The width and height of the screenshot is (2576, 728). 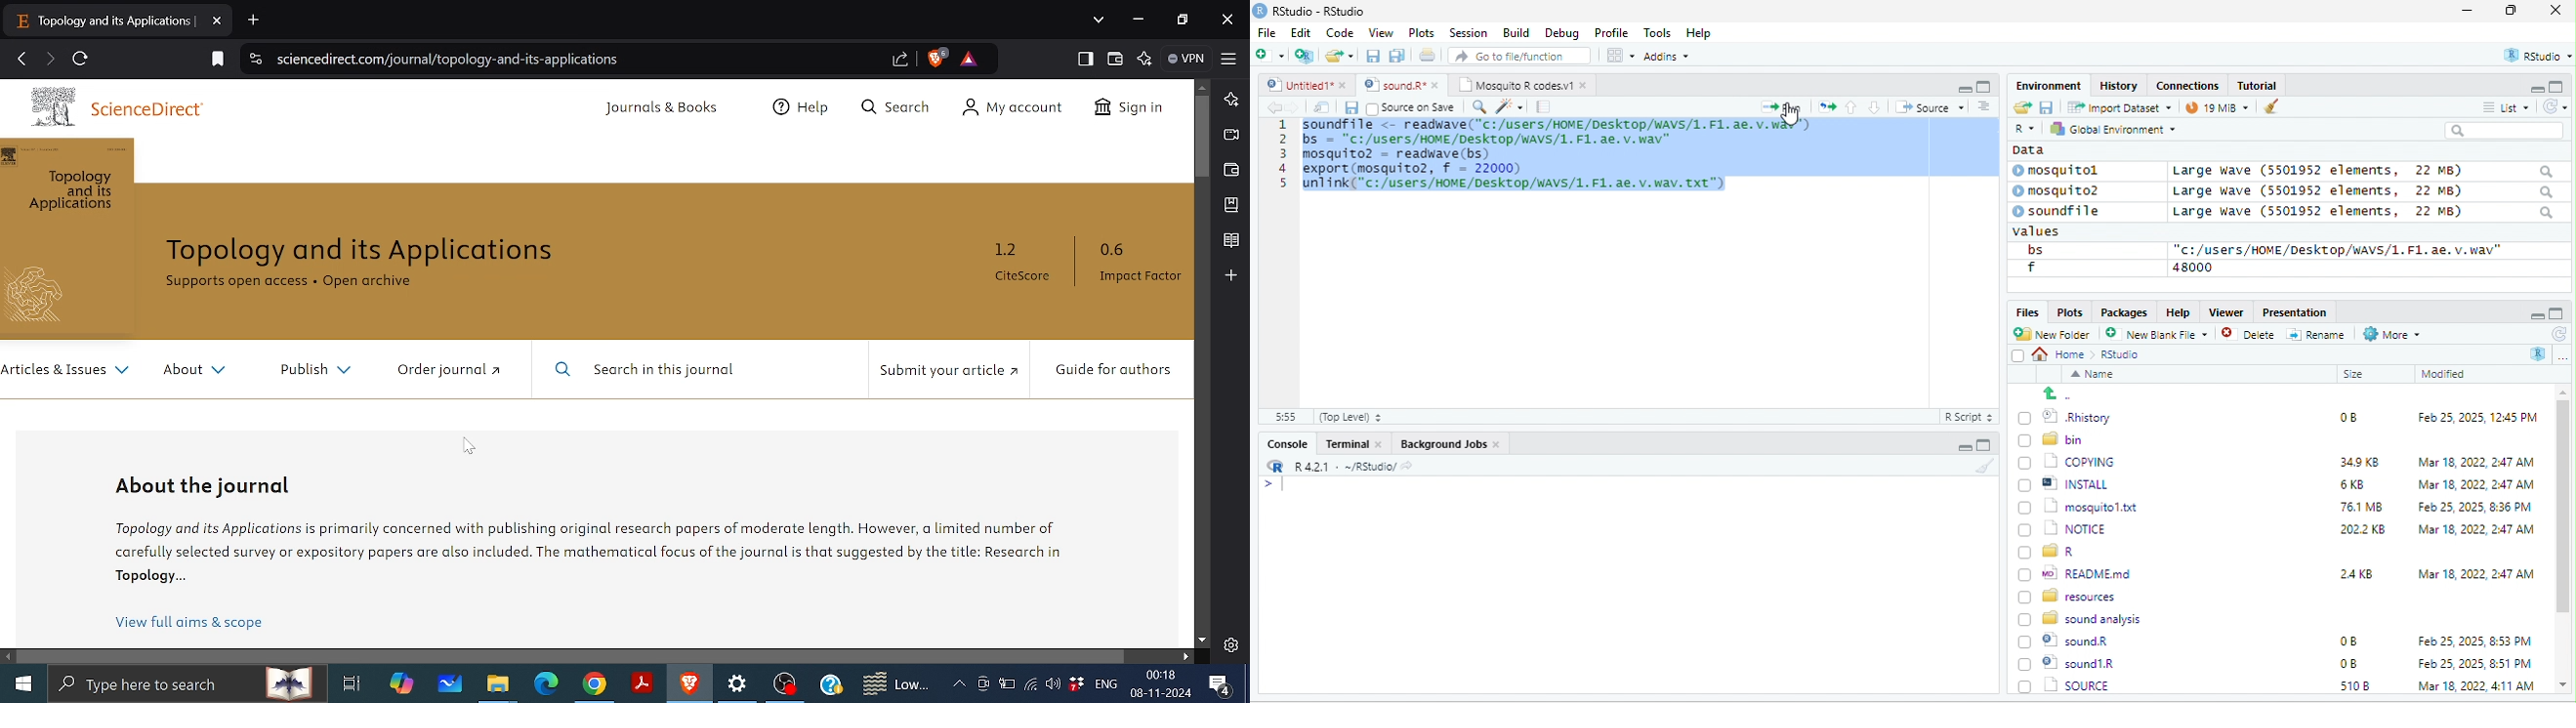 What do you see at coordinates (2267, 108) in the screenshot?
I see `brush` at bounding box center [2267, 108].